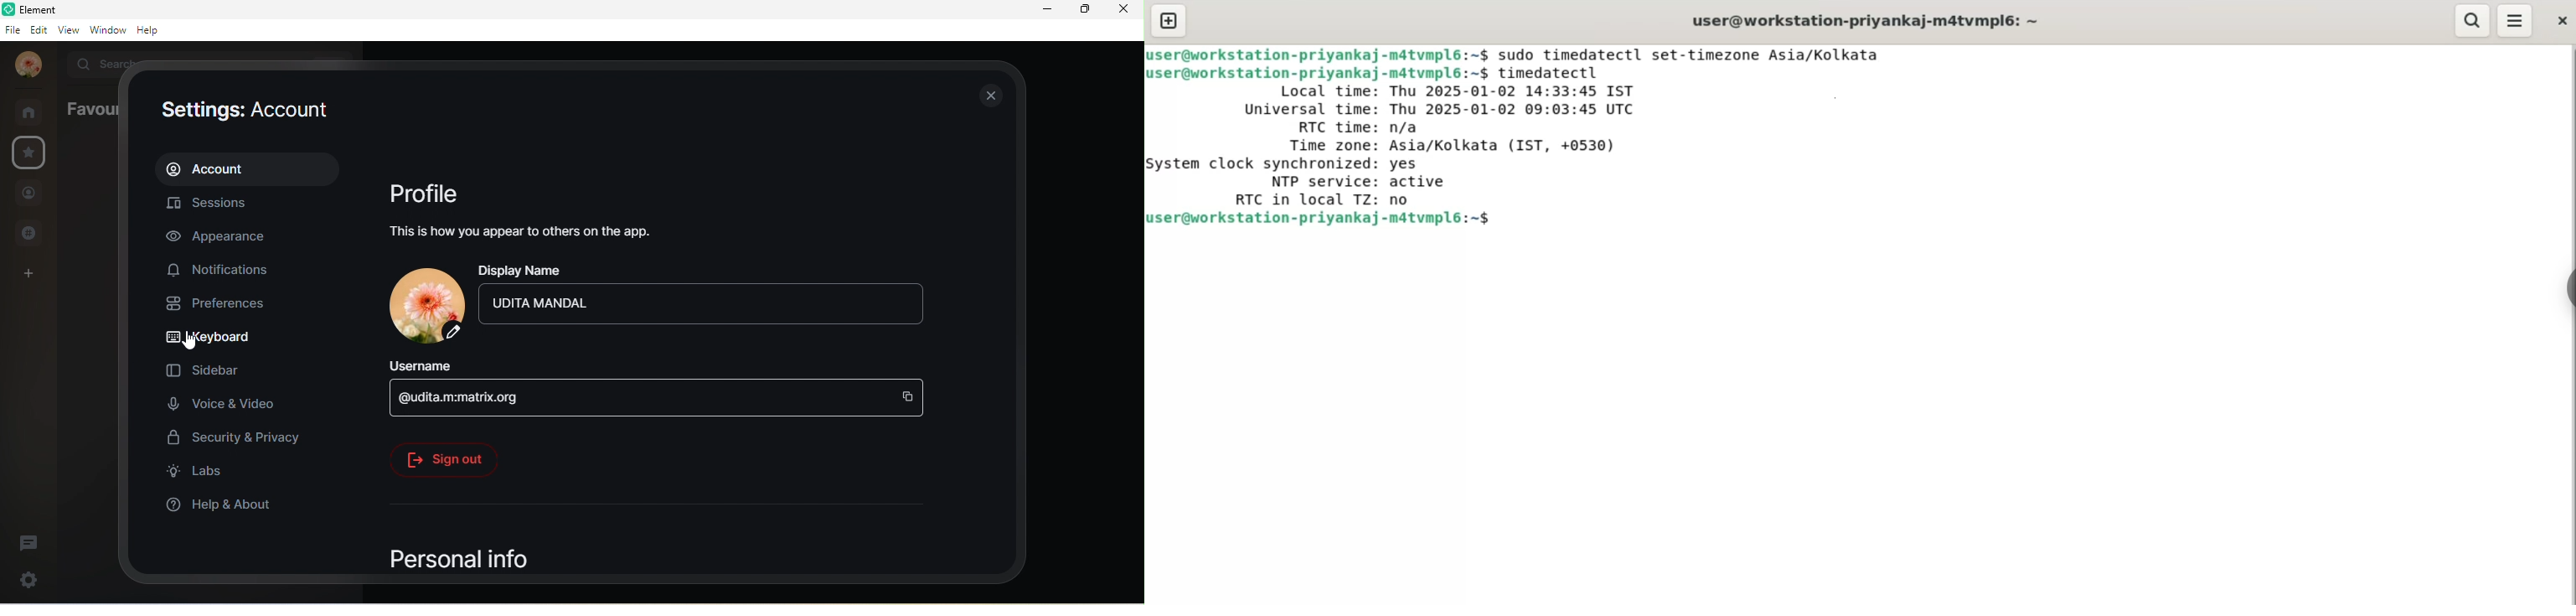  I want to click on create a space, so click(29, 273).